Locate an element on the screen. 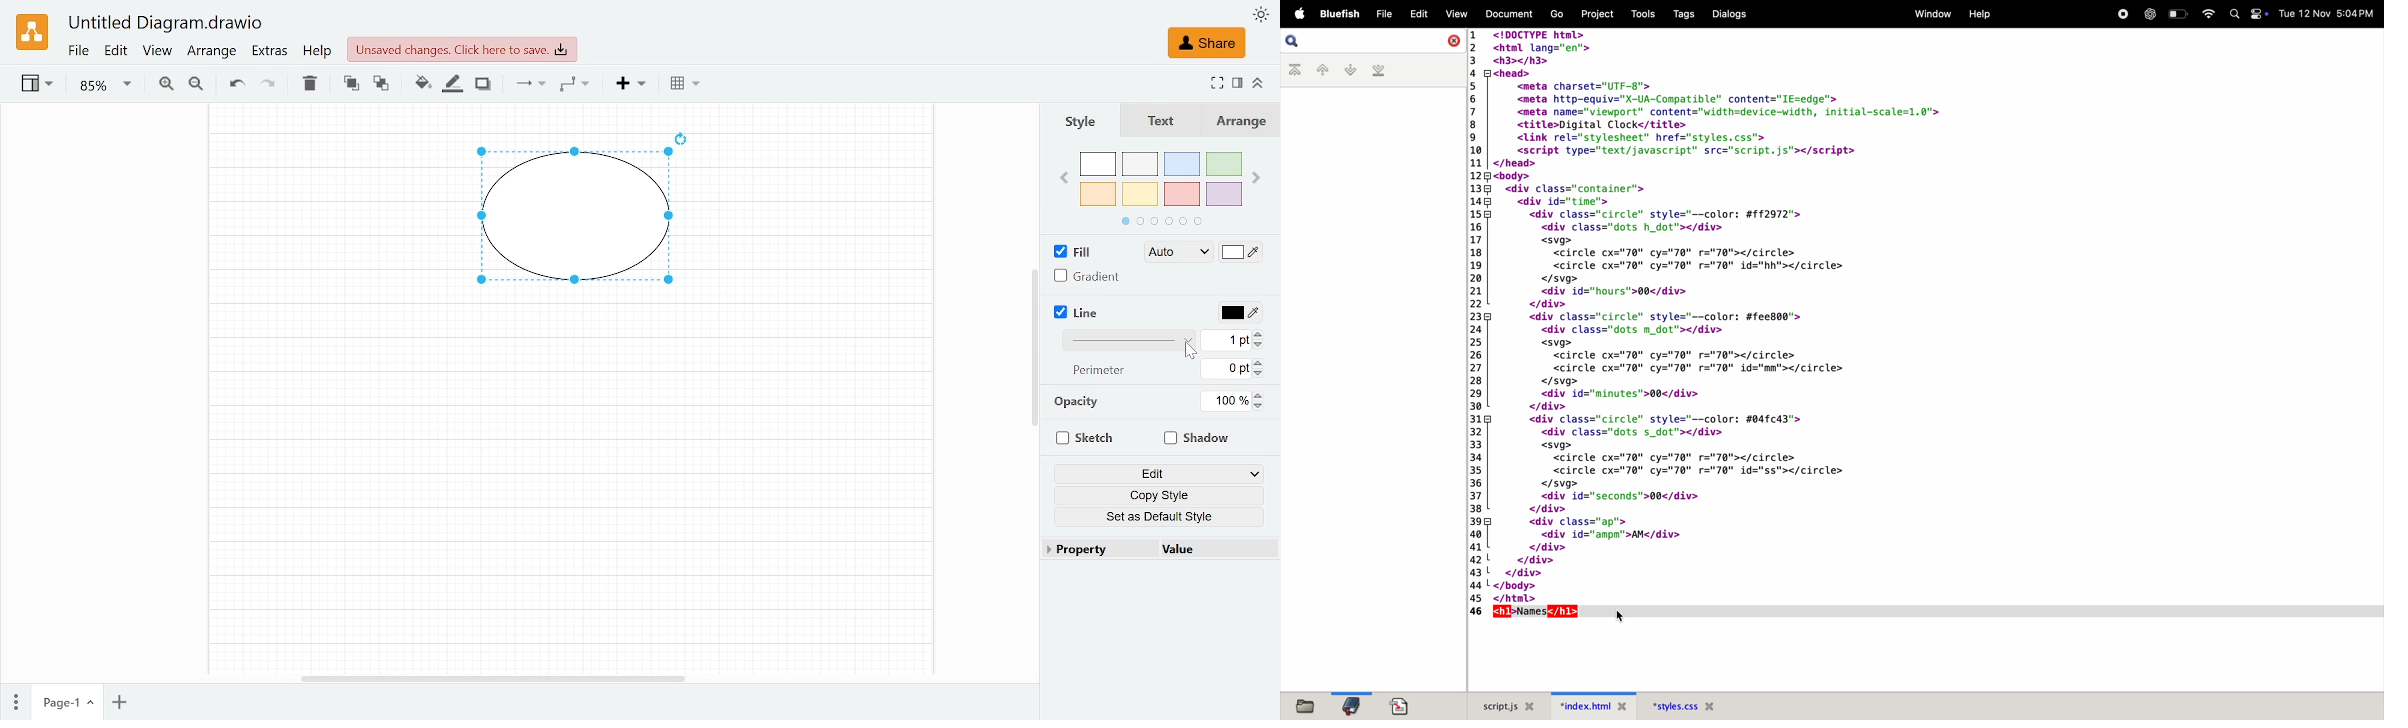  chatgpt is located at coordinates (2147, 14).